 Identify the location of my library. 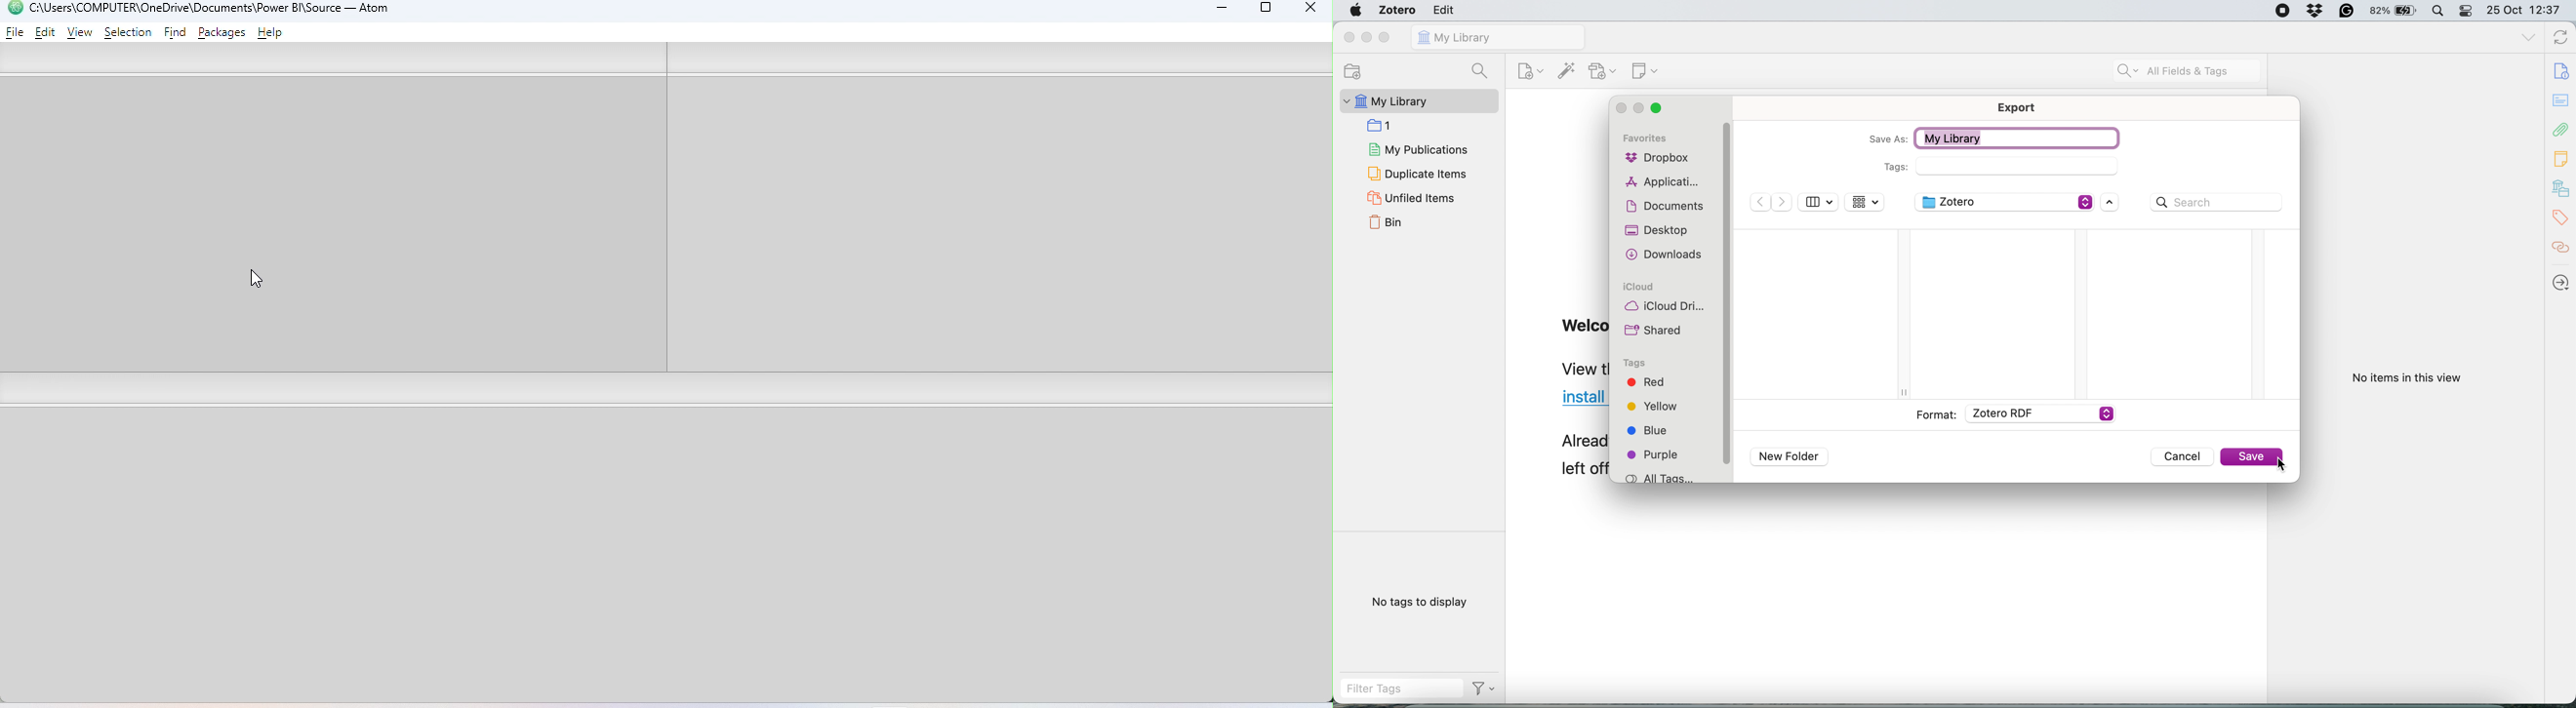
(1387, 101).